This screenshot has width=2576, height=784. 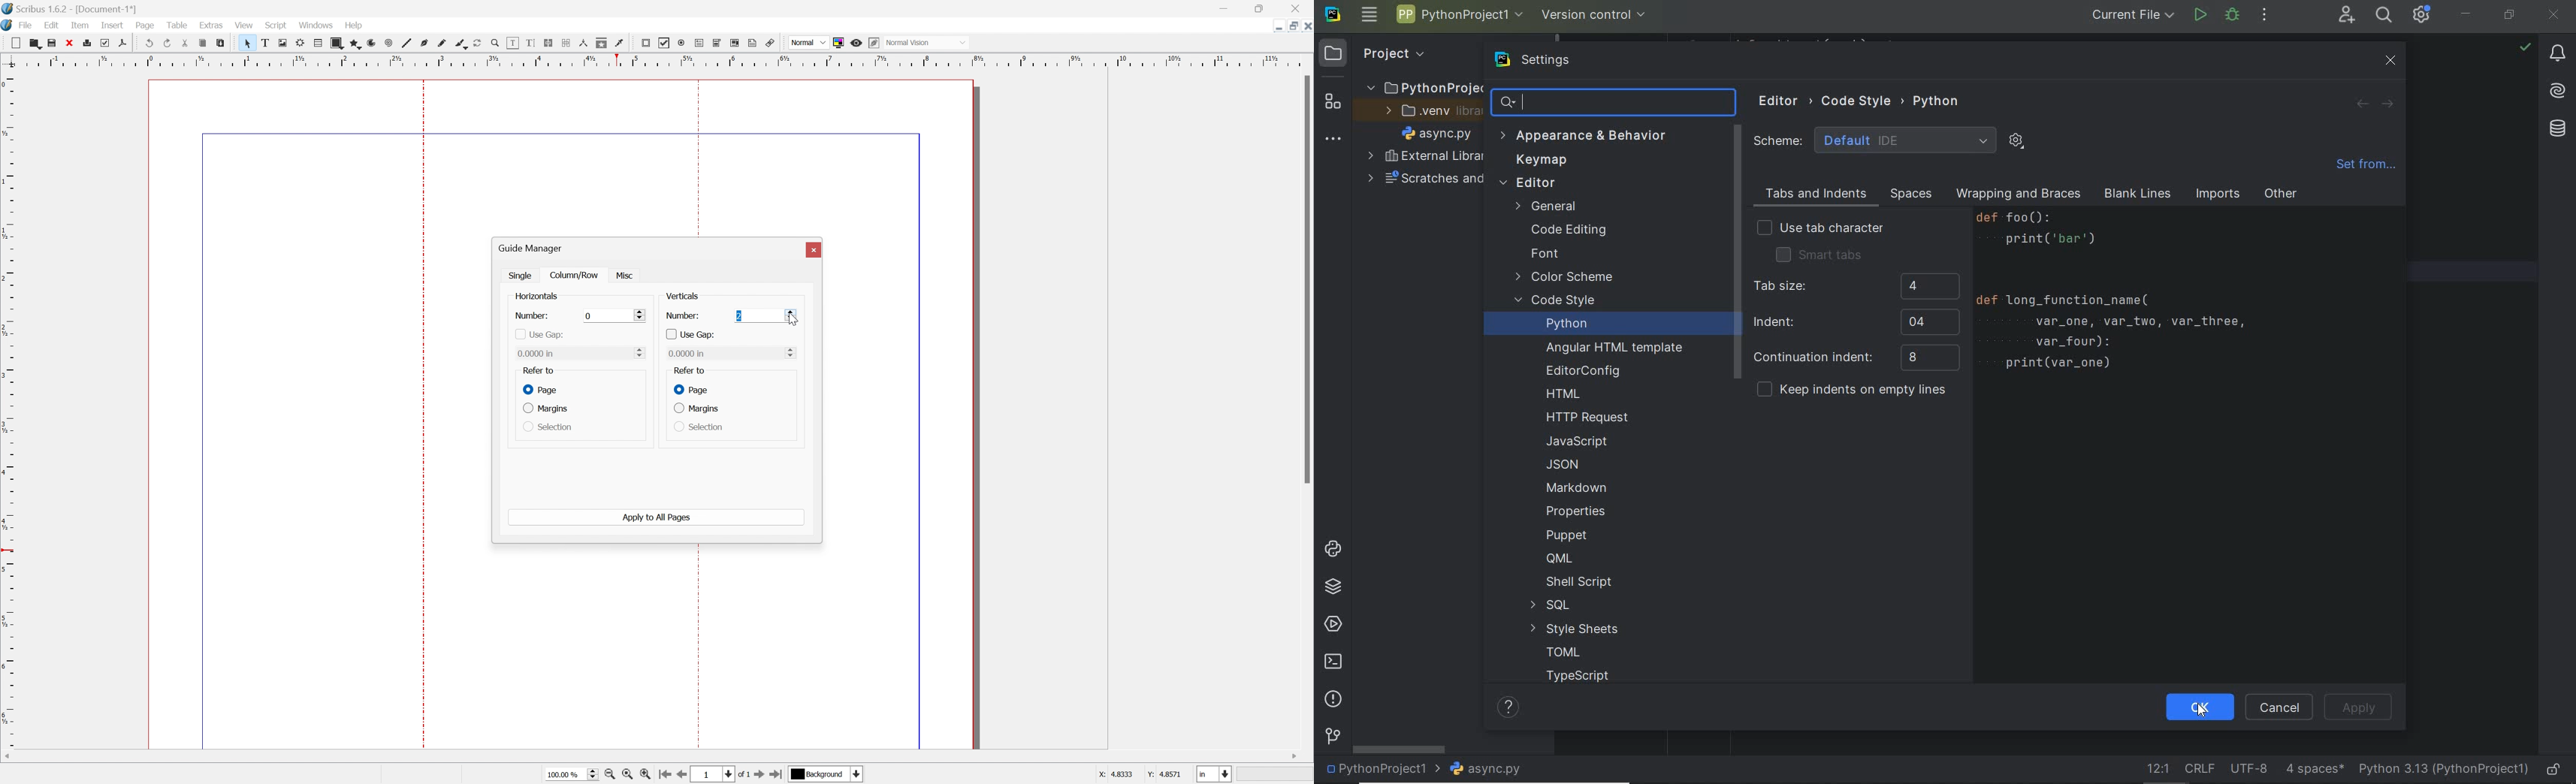 I want to click on refer to, so click(x=539, y=370).